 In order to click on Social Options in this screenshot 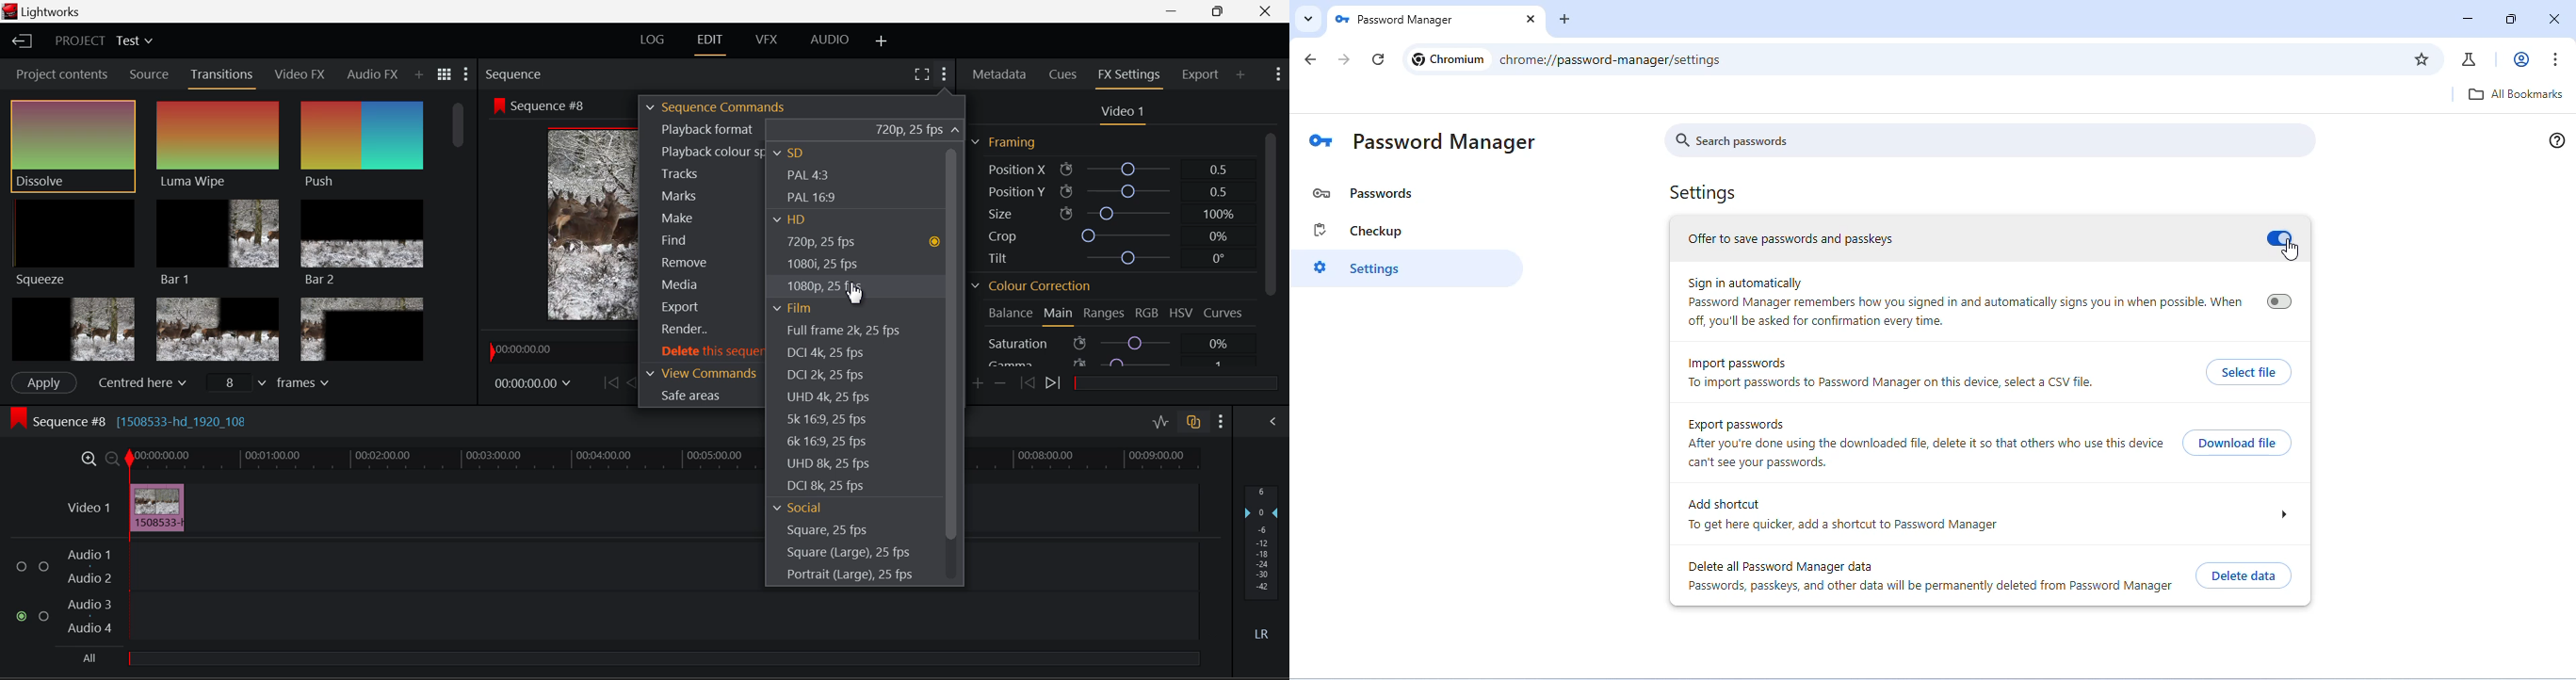, I will do `click(798, 507)`.